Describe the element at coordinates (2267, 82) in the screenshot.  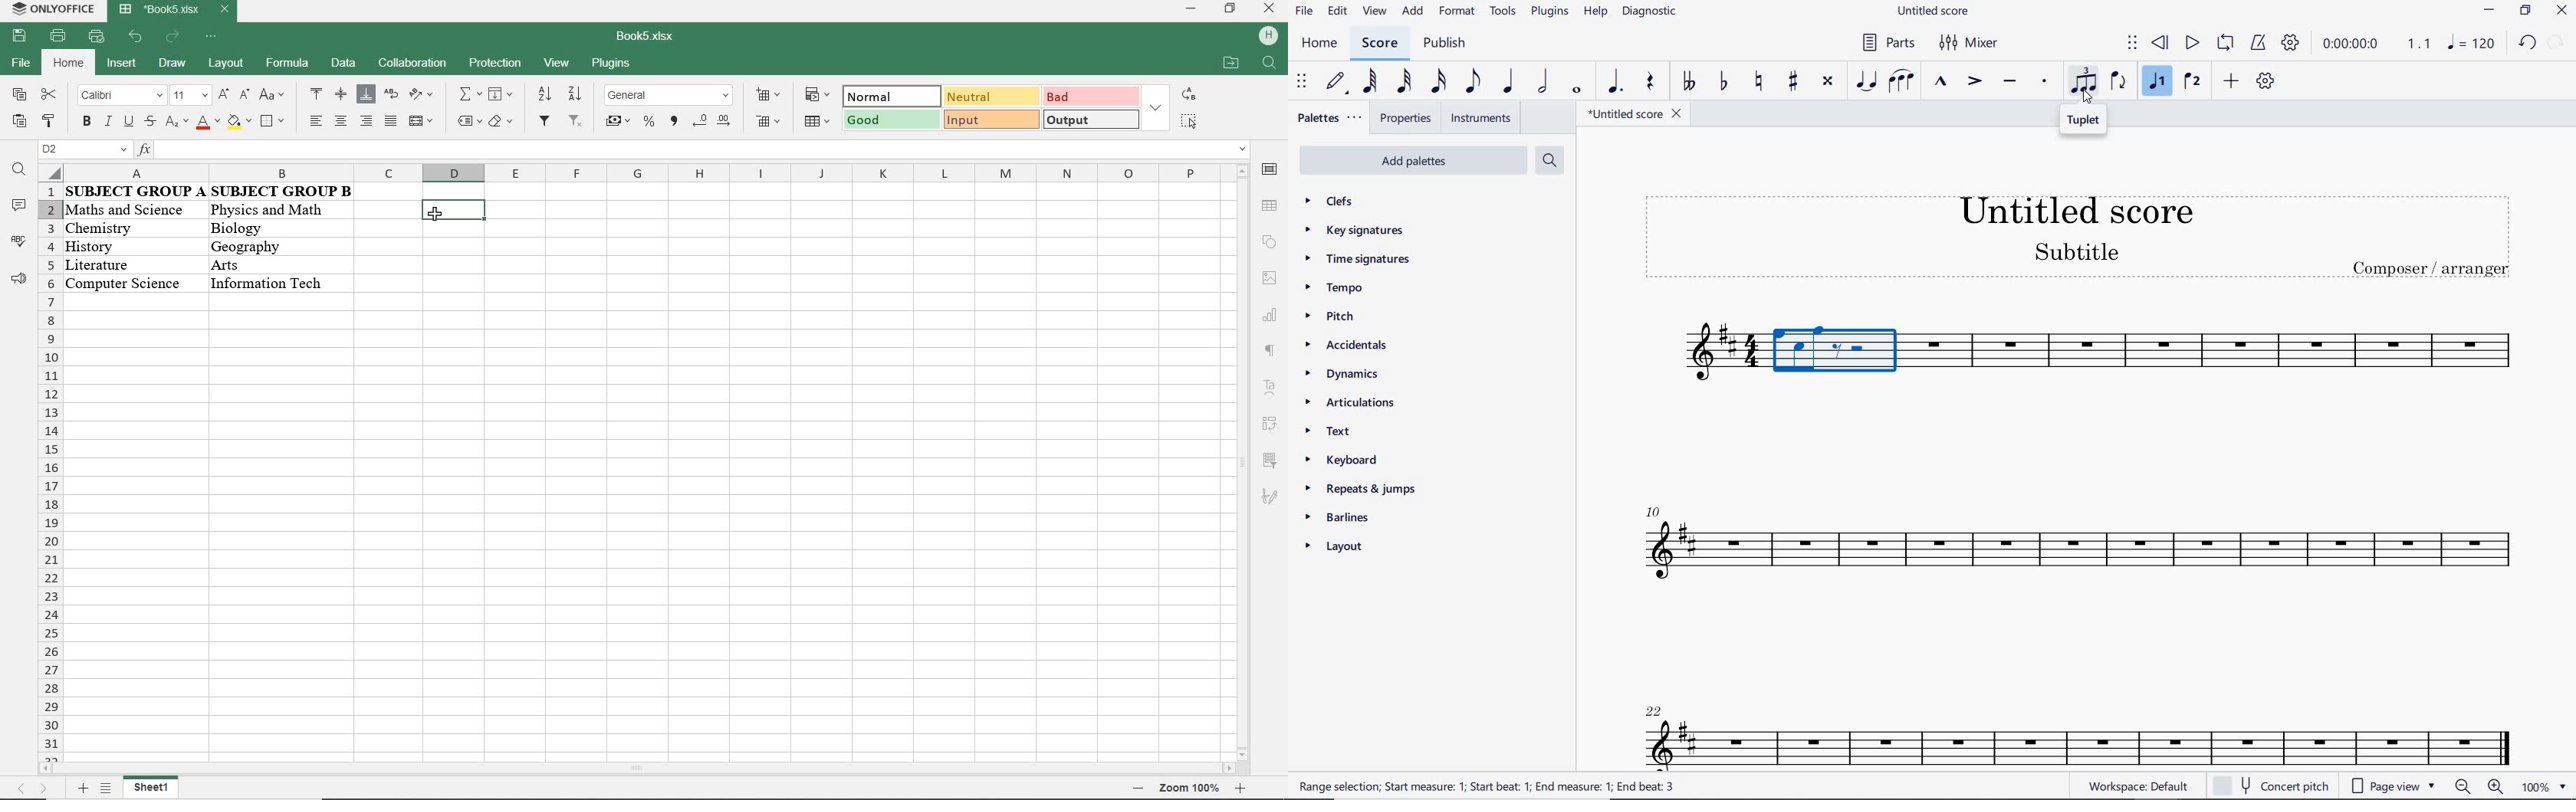
I see `CUSTOMIZE TOOLBAR` at that location.